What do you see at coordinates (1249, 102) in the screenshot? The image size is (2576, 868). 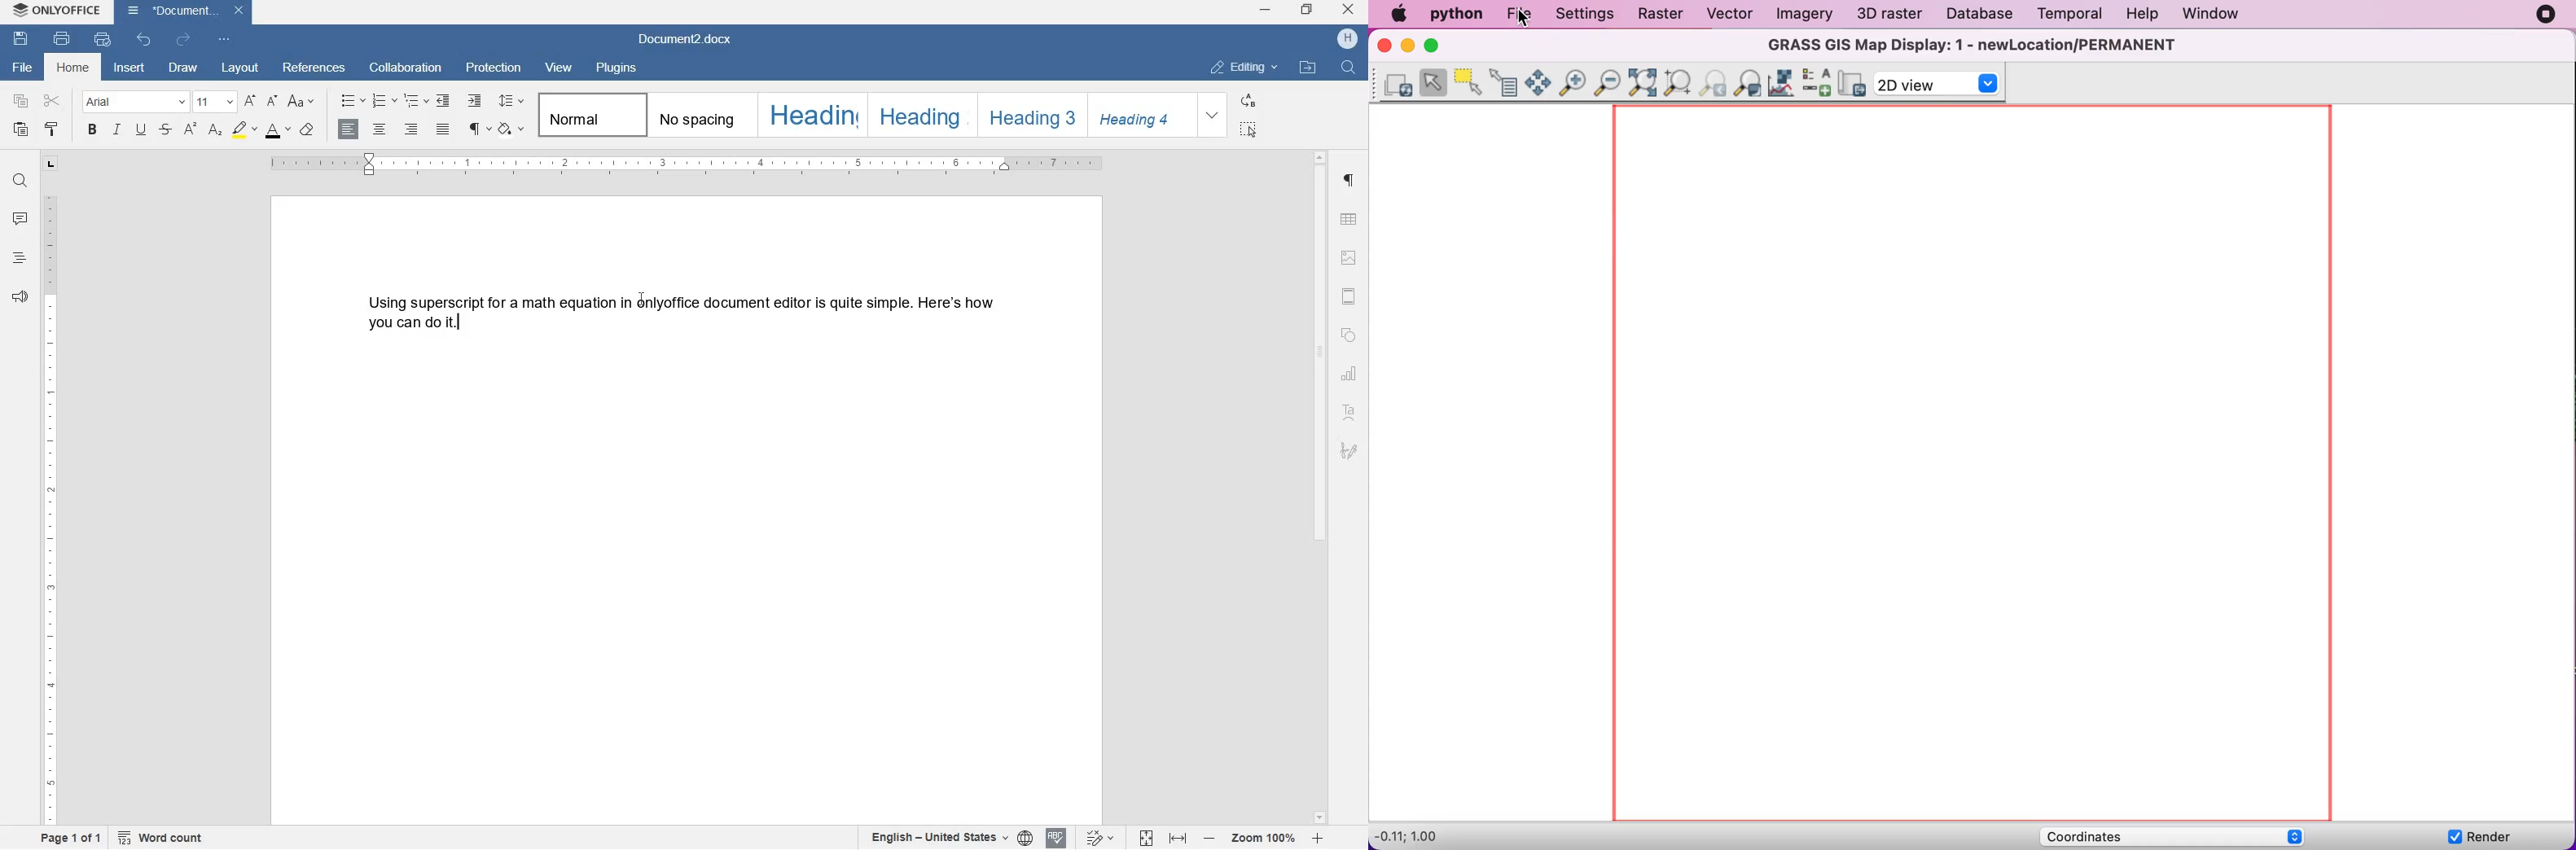 I see `REPLACE` at bounding box center [1249, 102].